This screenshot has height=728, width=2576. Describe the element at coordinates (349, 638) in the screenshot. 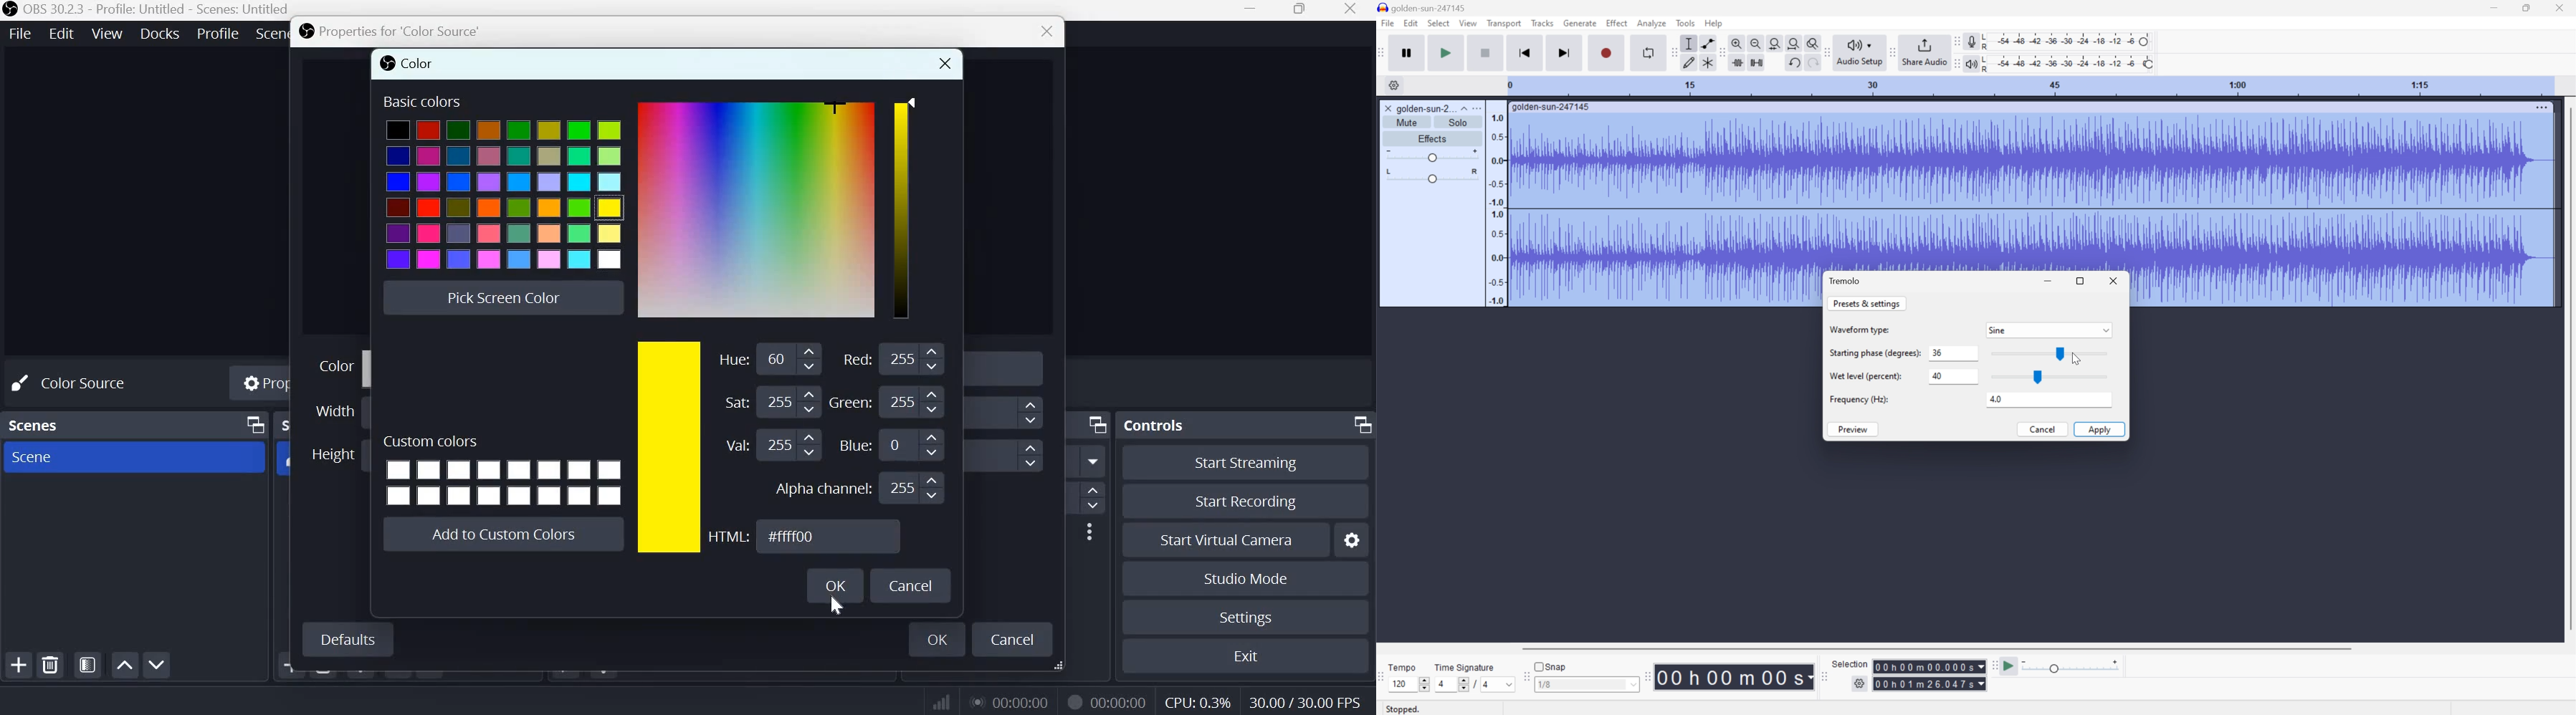

I see `Defaults` at that location.